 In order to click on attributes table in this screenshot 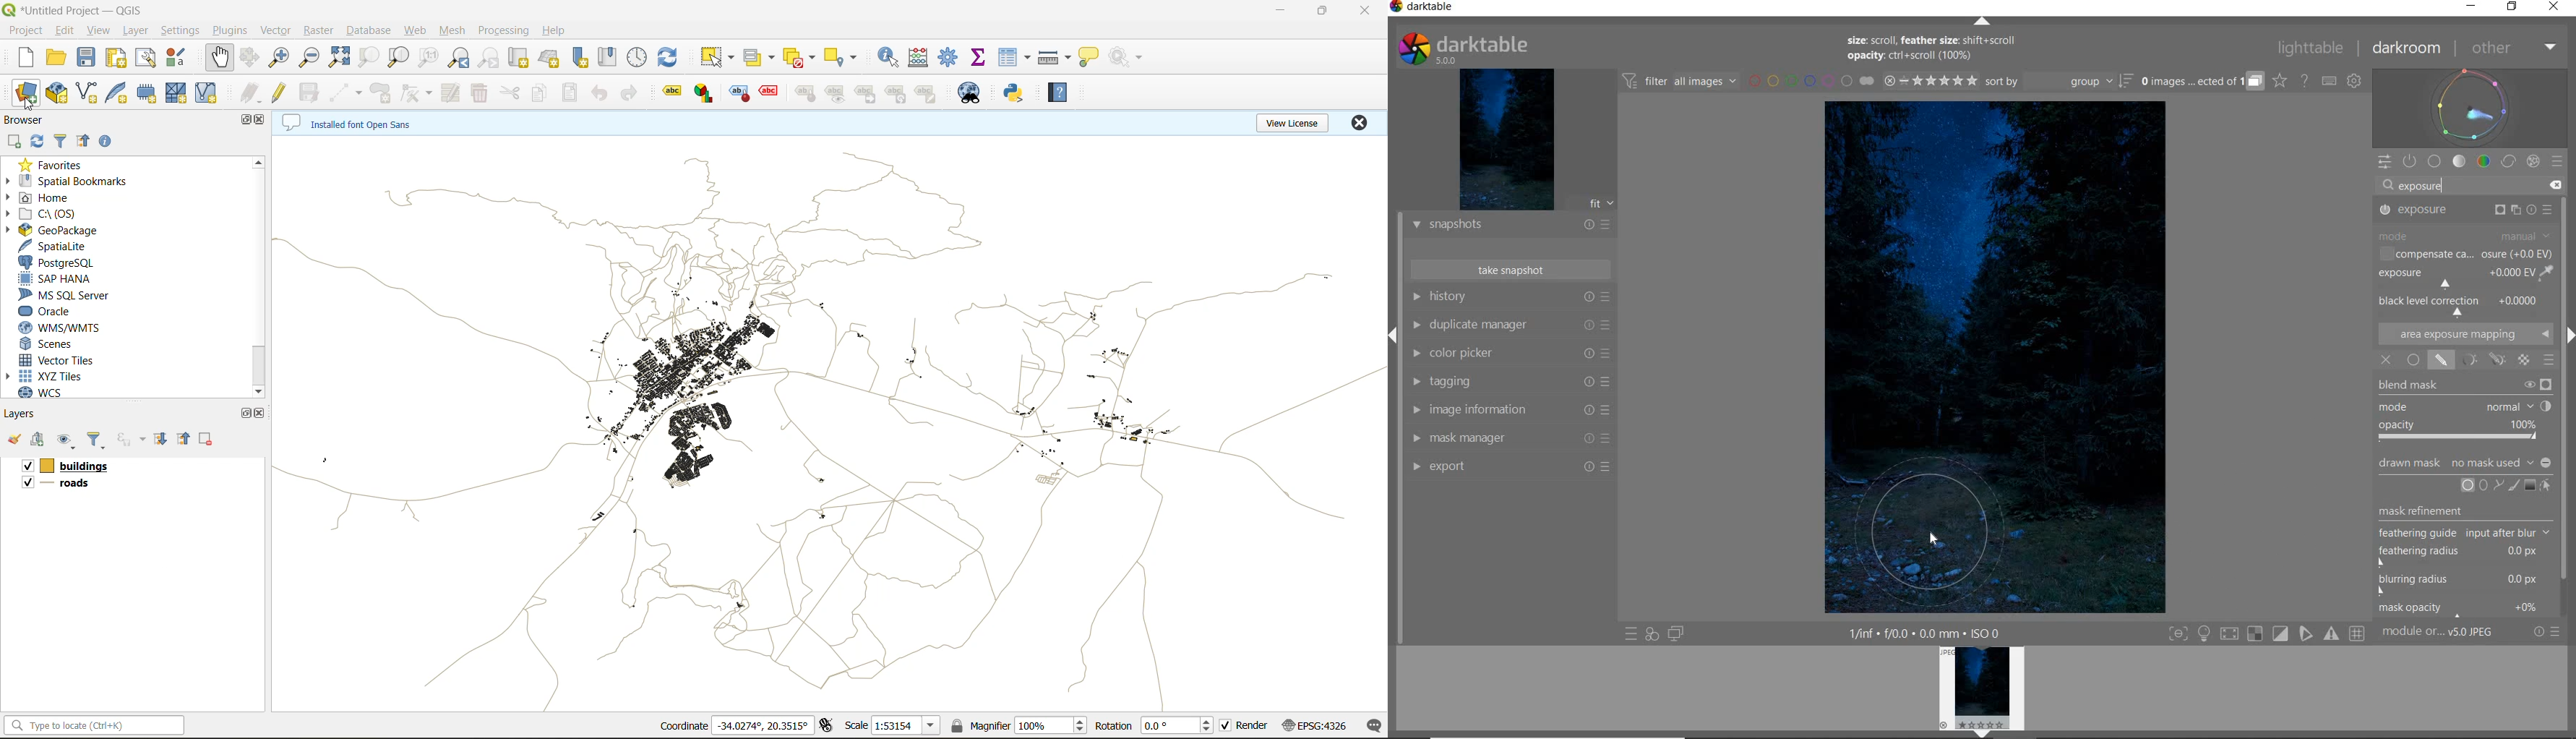, I will do `click(1015, 59)`.